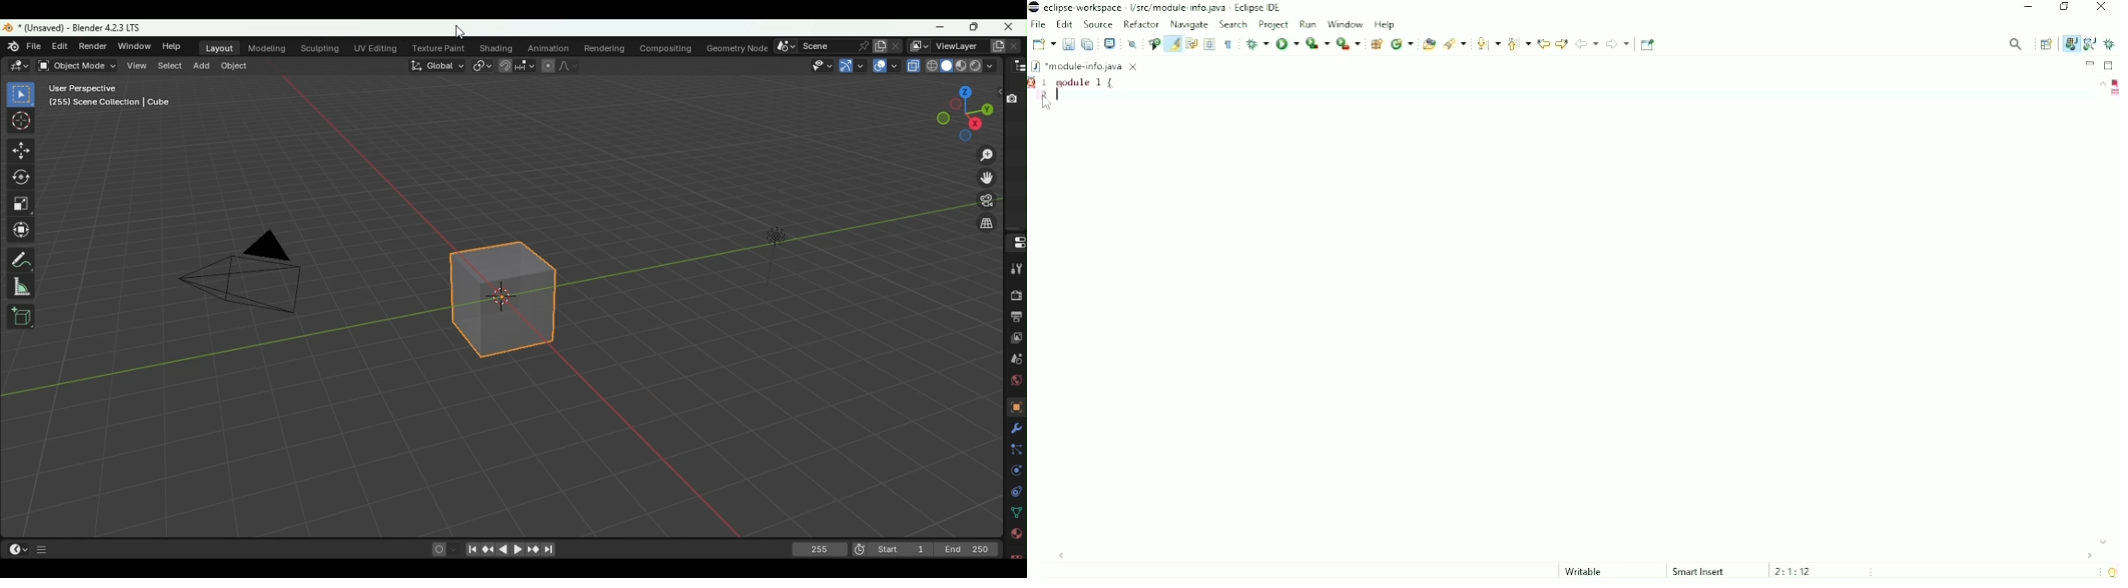 The height and width of the screenshot is (588, 2128). Describe the element at coordinates (1455, 44) in the screenshot. I see `Search` at that location.